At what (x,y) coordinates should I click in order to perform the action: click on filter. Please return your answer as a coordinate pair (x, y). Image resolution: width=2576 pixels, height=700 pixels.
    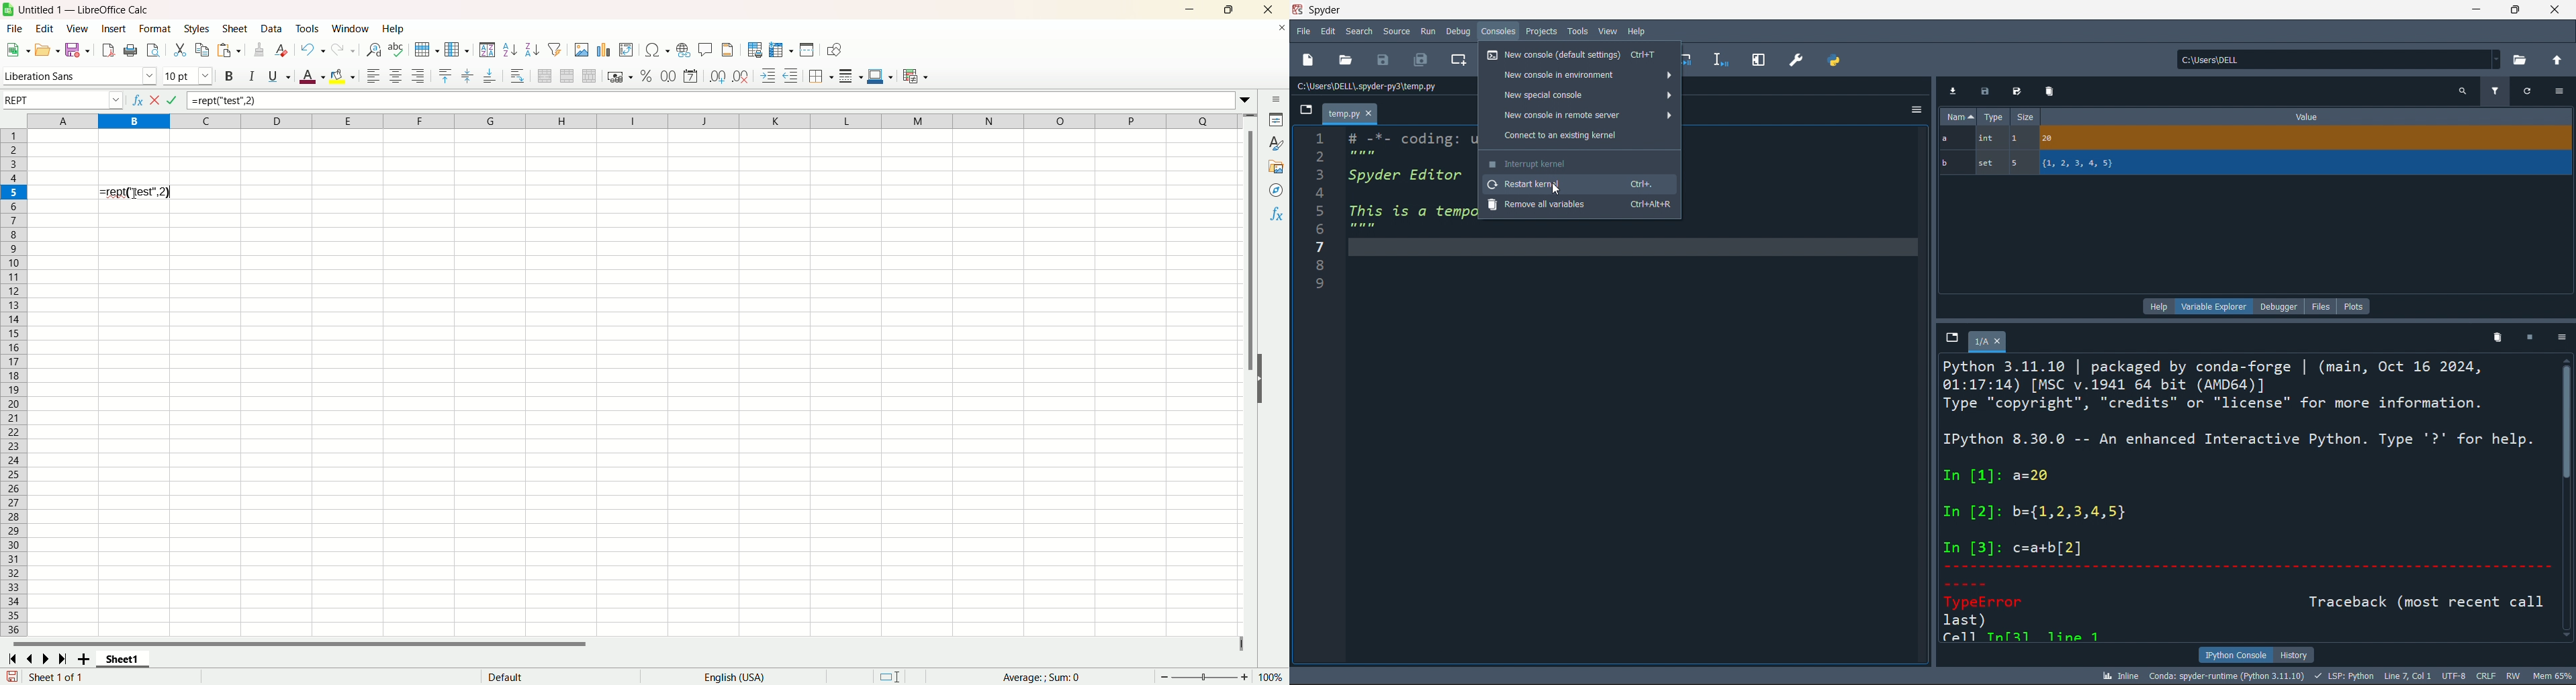
    Looking at the image, I should click on (2492, 92).